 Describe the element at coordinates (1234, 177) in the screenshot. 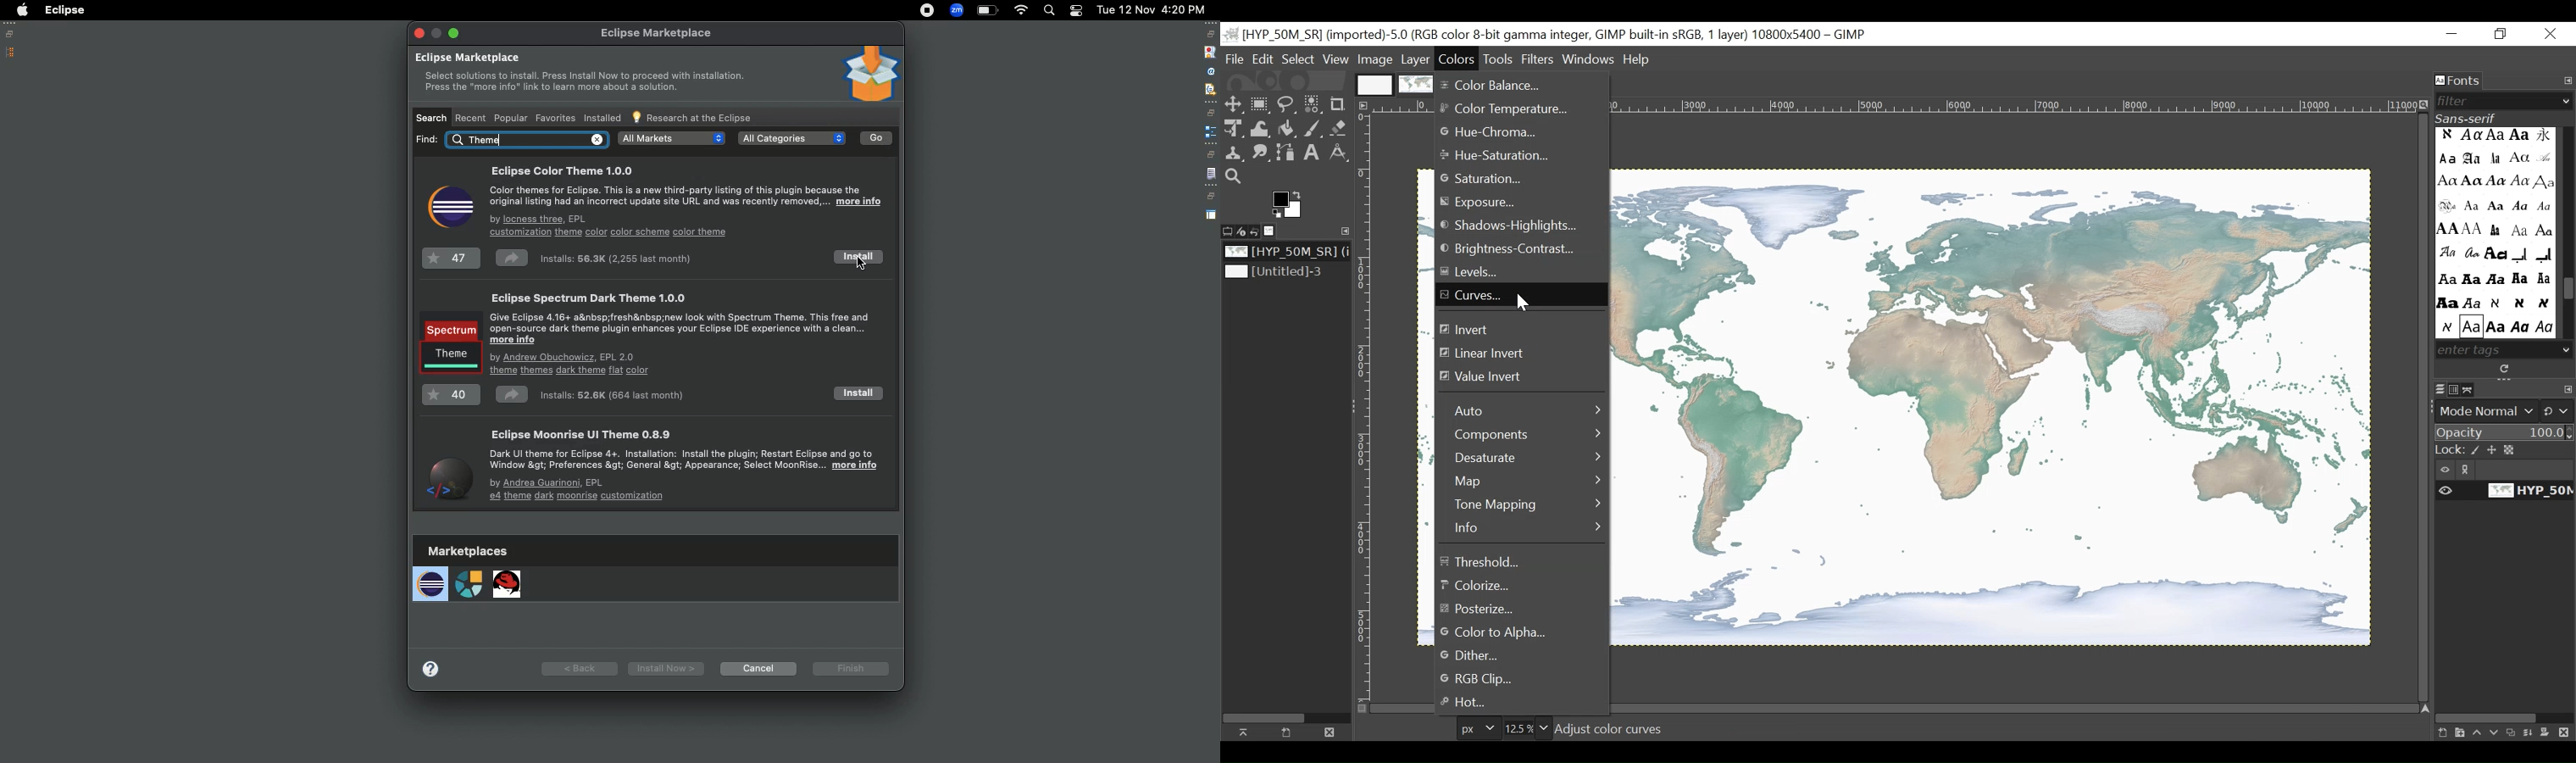

I see `Zoom Tool` at that location.